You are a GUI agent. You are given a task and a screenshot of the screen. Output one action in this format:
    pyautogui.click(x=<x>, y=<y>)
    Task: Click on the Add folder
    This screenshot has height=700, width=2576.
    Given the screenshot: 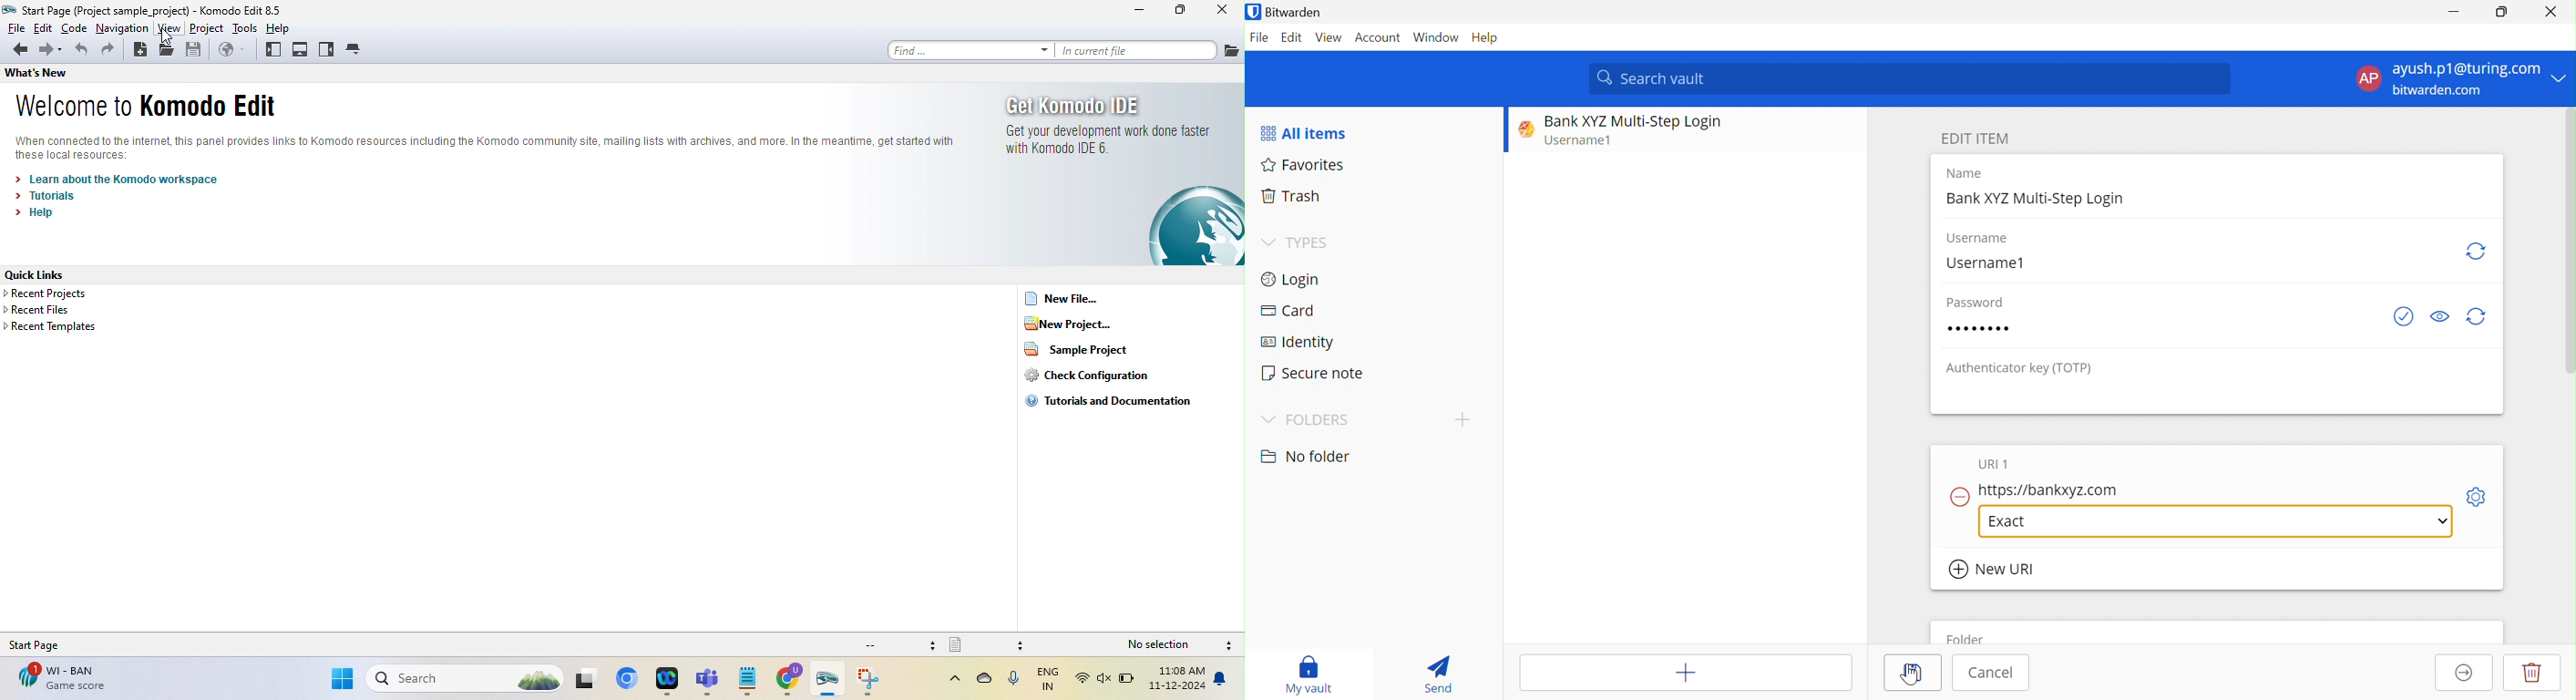 What is the action you would take?
    pyautogui.click(x=1463, y=419)
    